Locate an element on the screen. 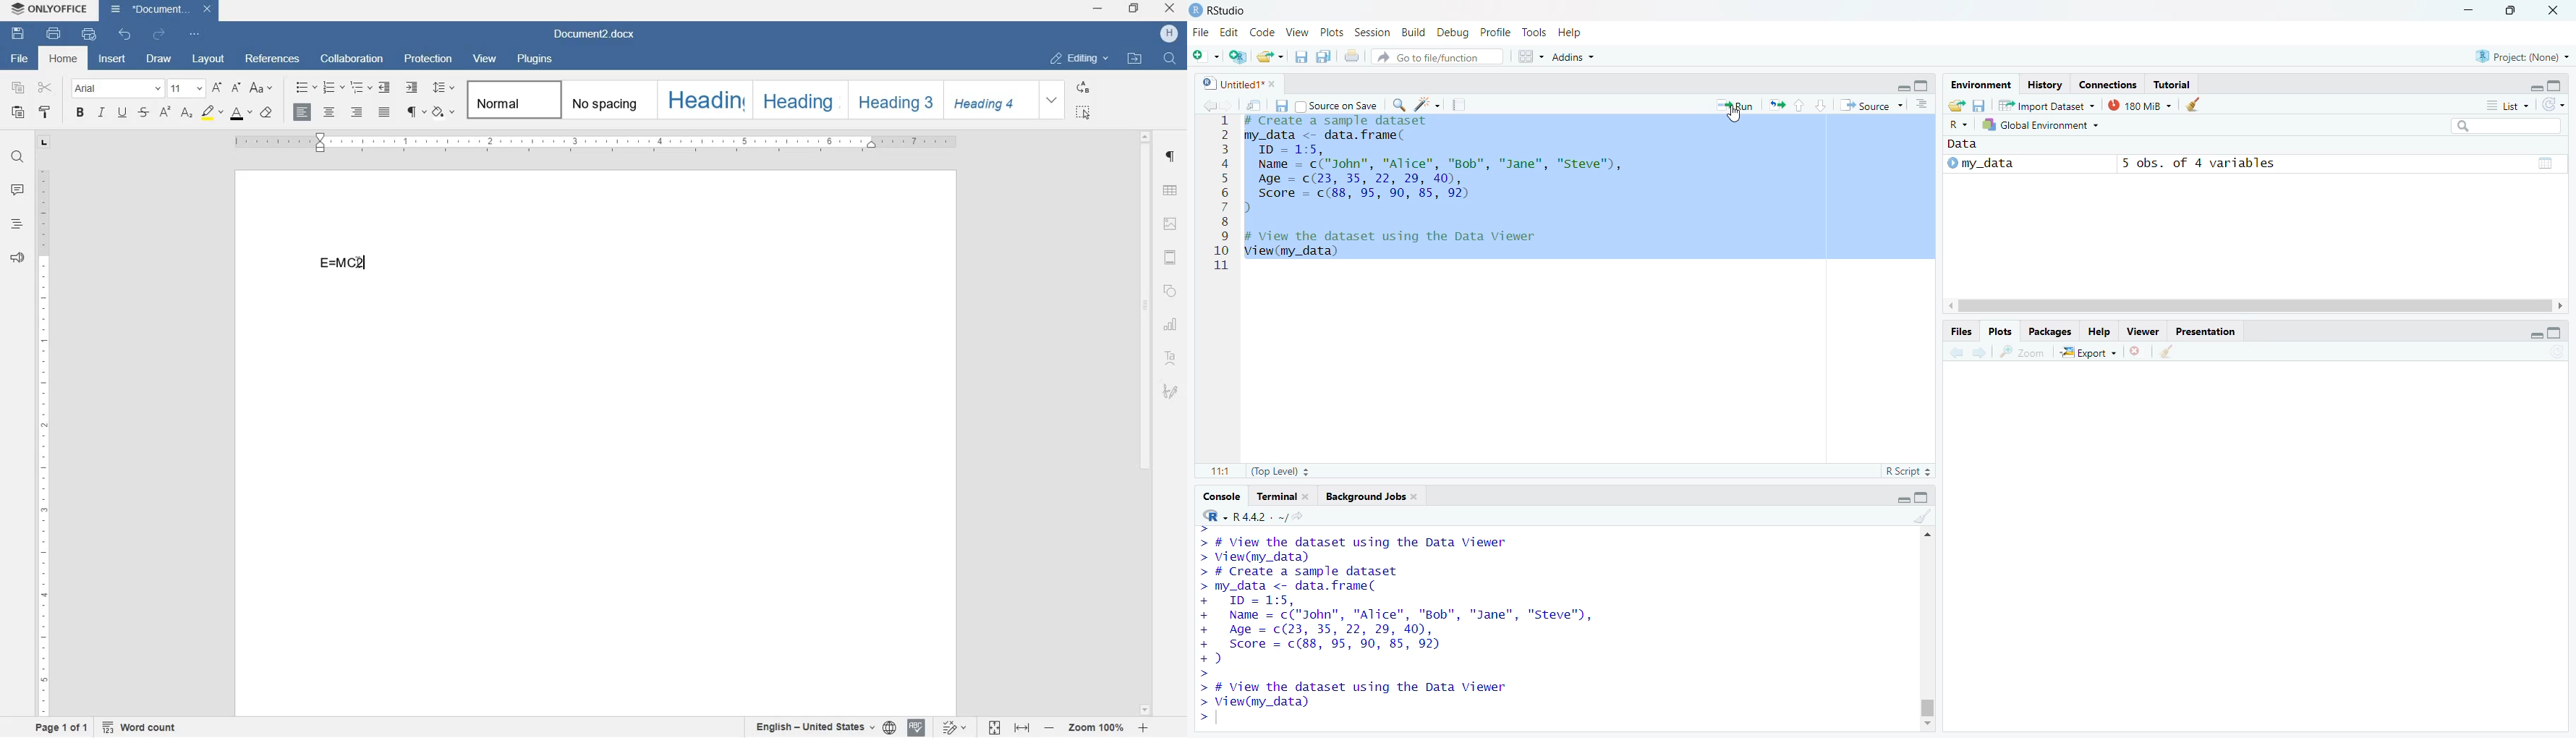 This screenshot has width=2576, height=756. Clear objects from the workspace is located at coordinates (2191, 106).